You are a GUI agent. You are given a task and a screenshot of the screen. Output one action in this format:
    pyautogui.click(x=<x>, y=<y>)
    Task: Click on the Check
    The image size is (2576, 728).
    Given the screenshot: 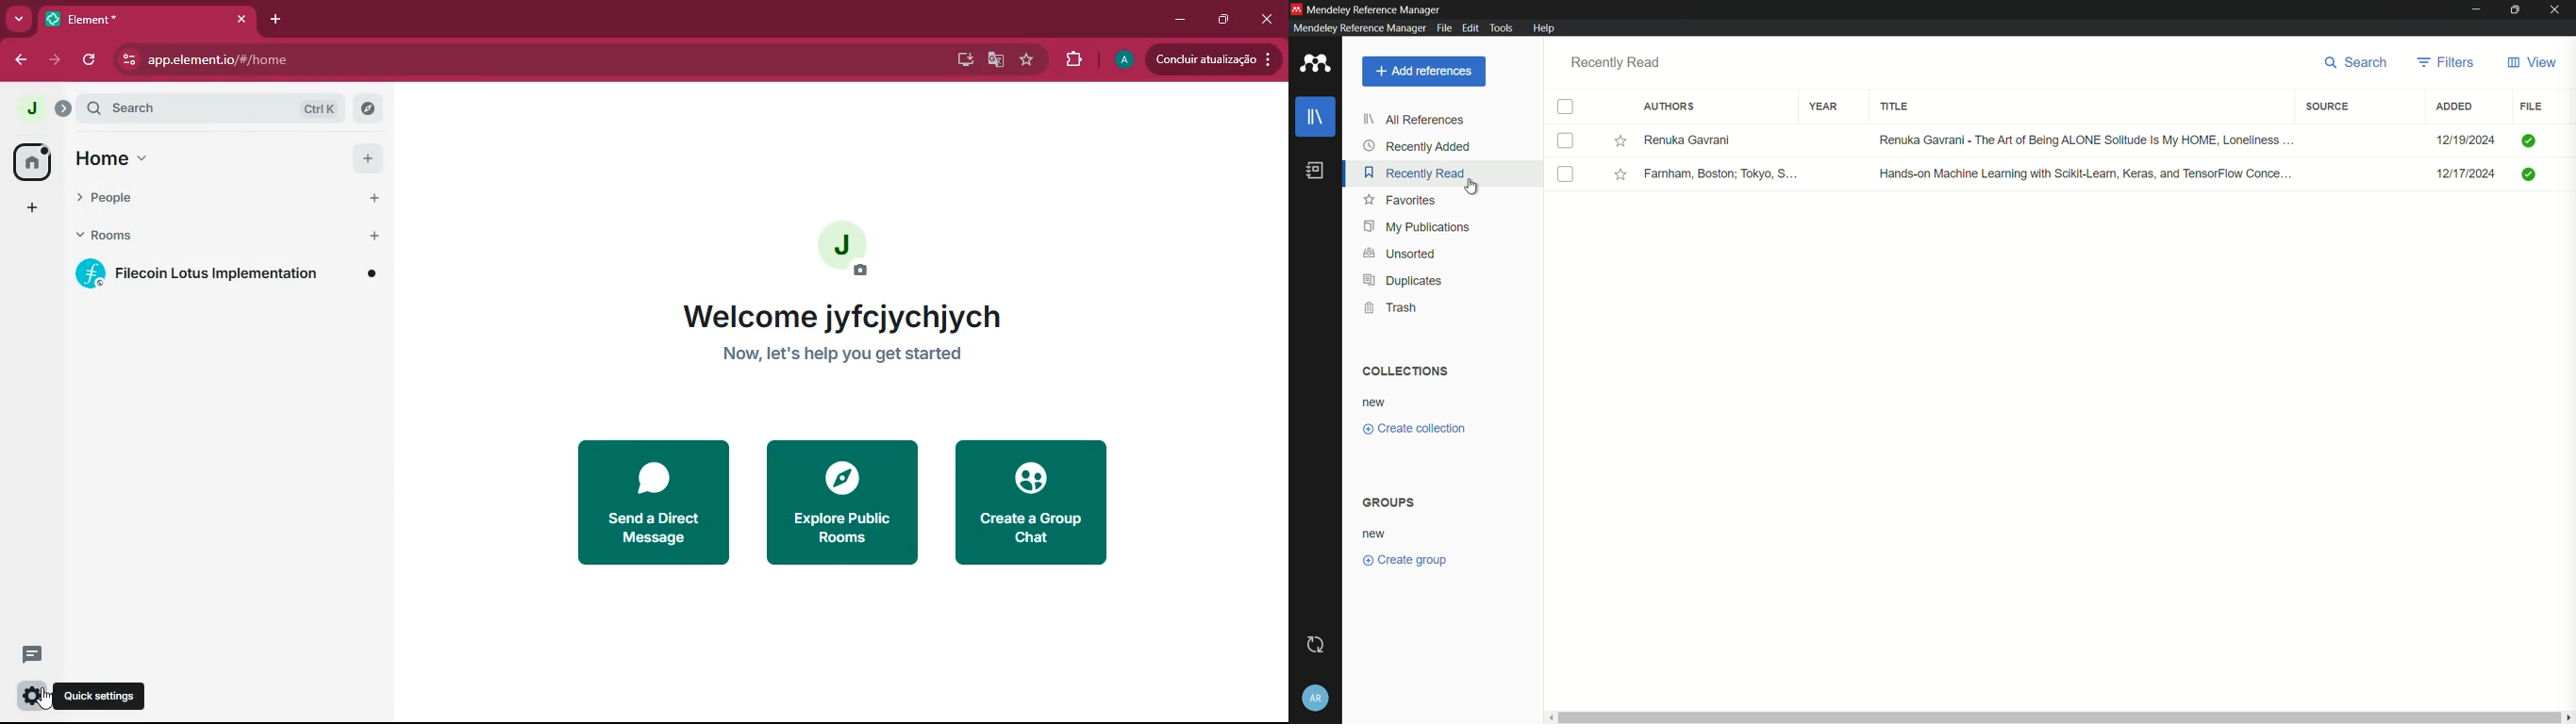 What is the action you would take?
    pyautogui.click(x=2532, y=141)
    